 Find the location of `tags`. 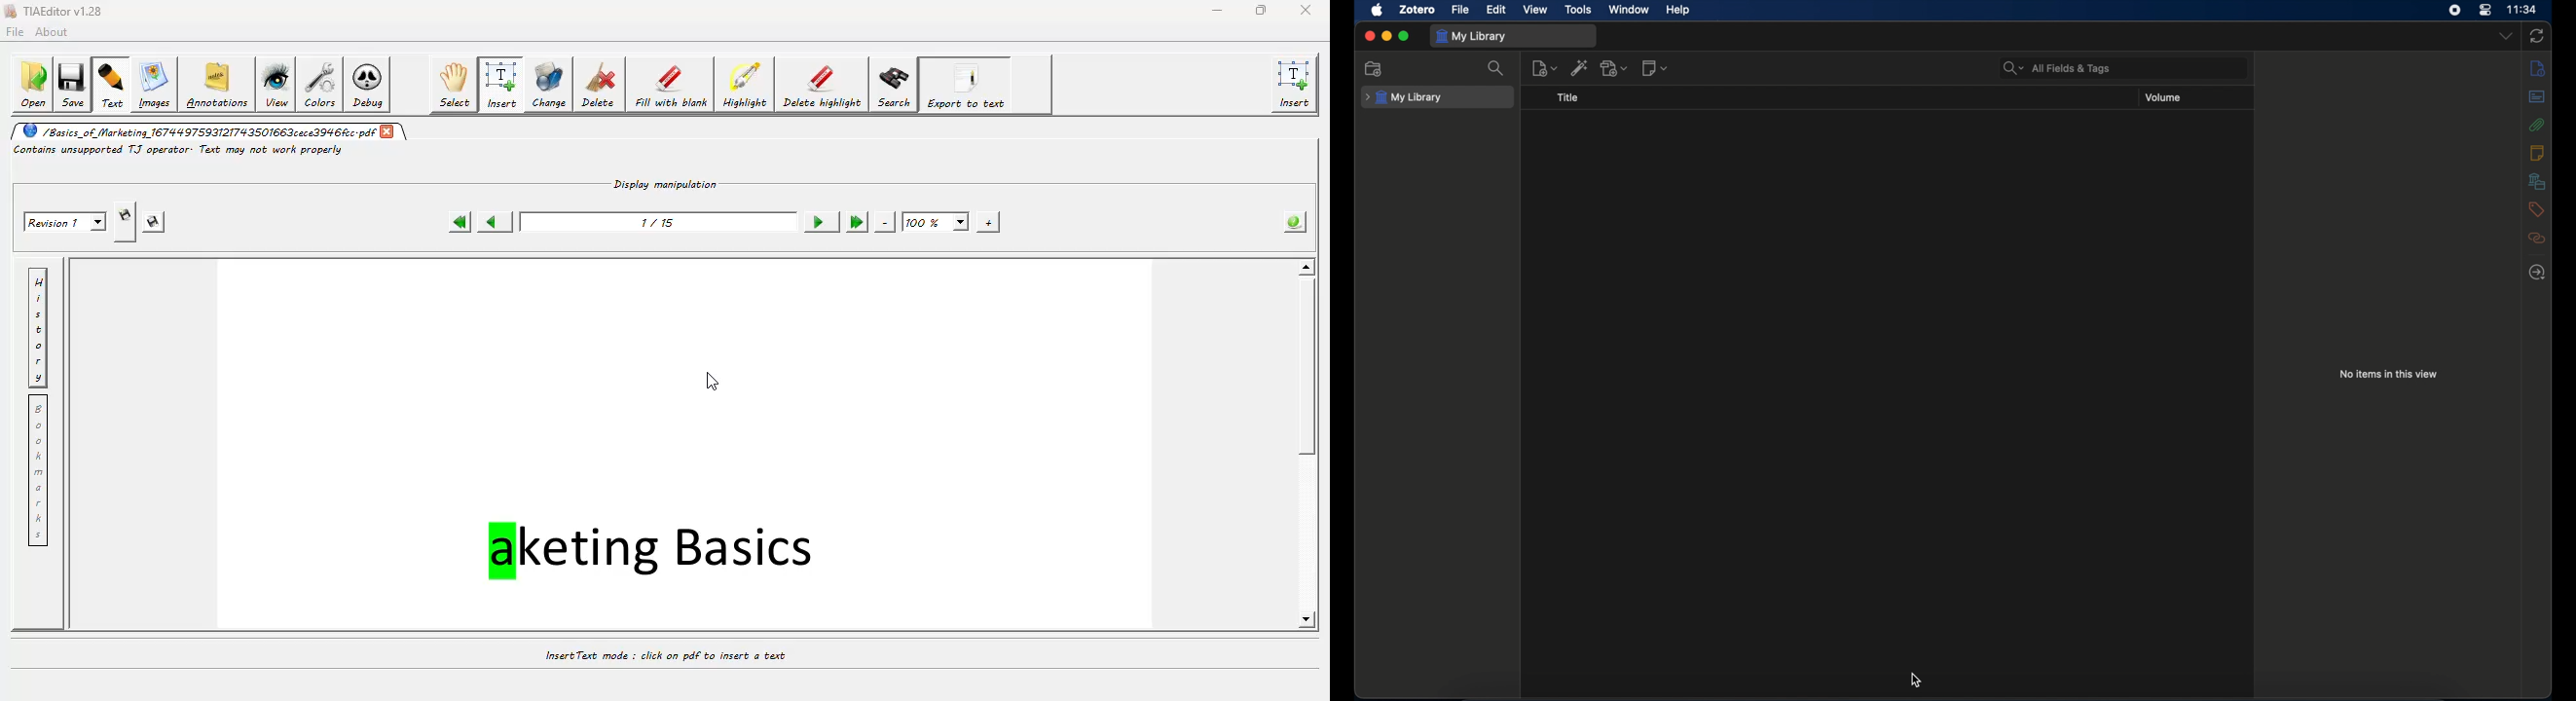

tags is located at coordinates (2536, 210).